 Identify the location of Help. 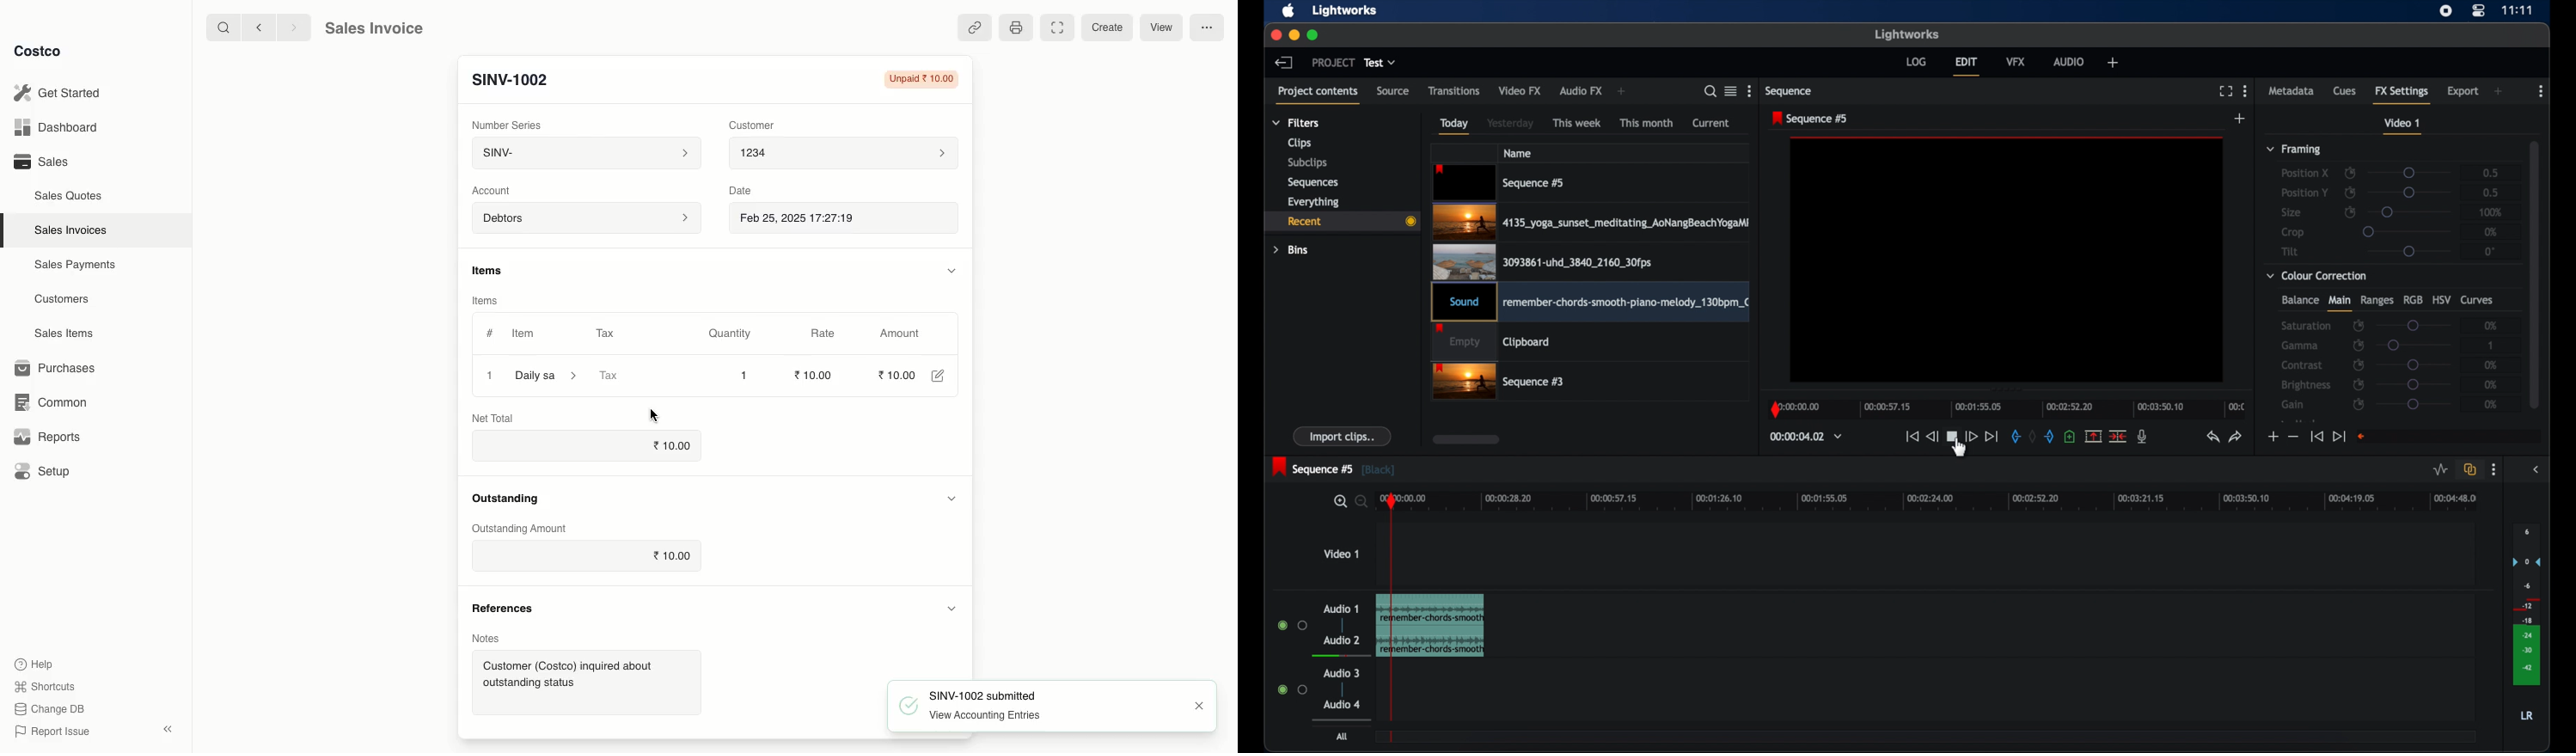
(37, 664).